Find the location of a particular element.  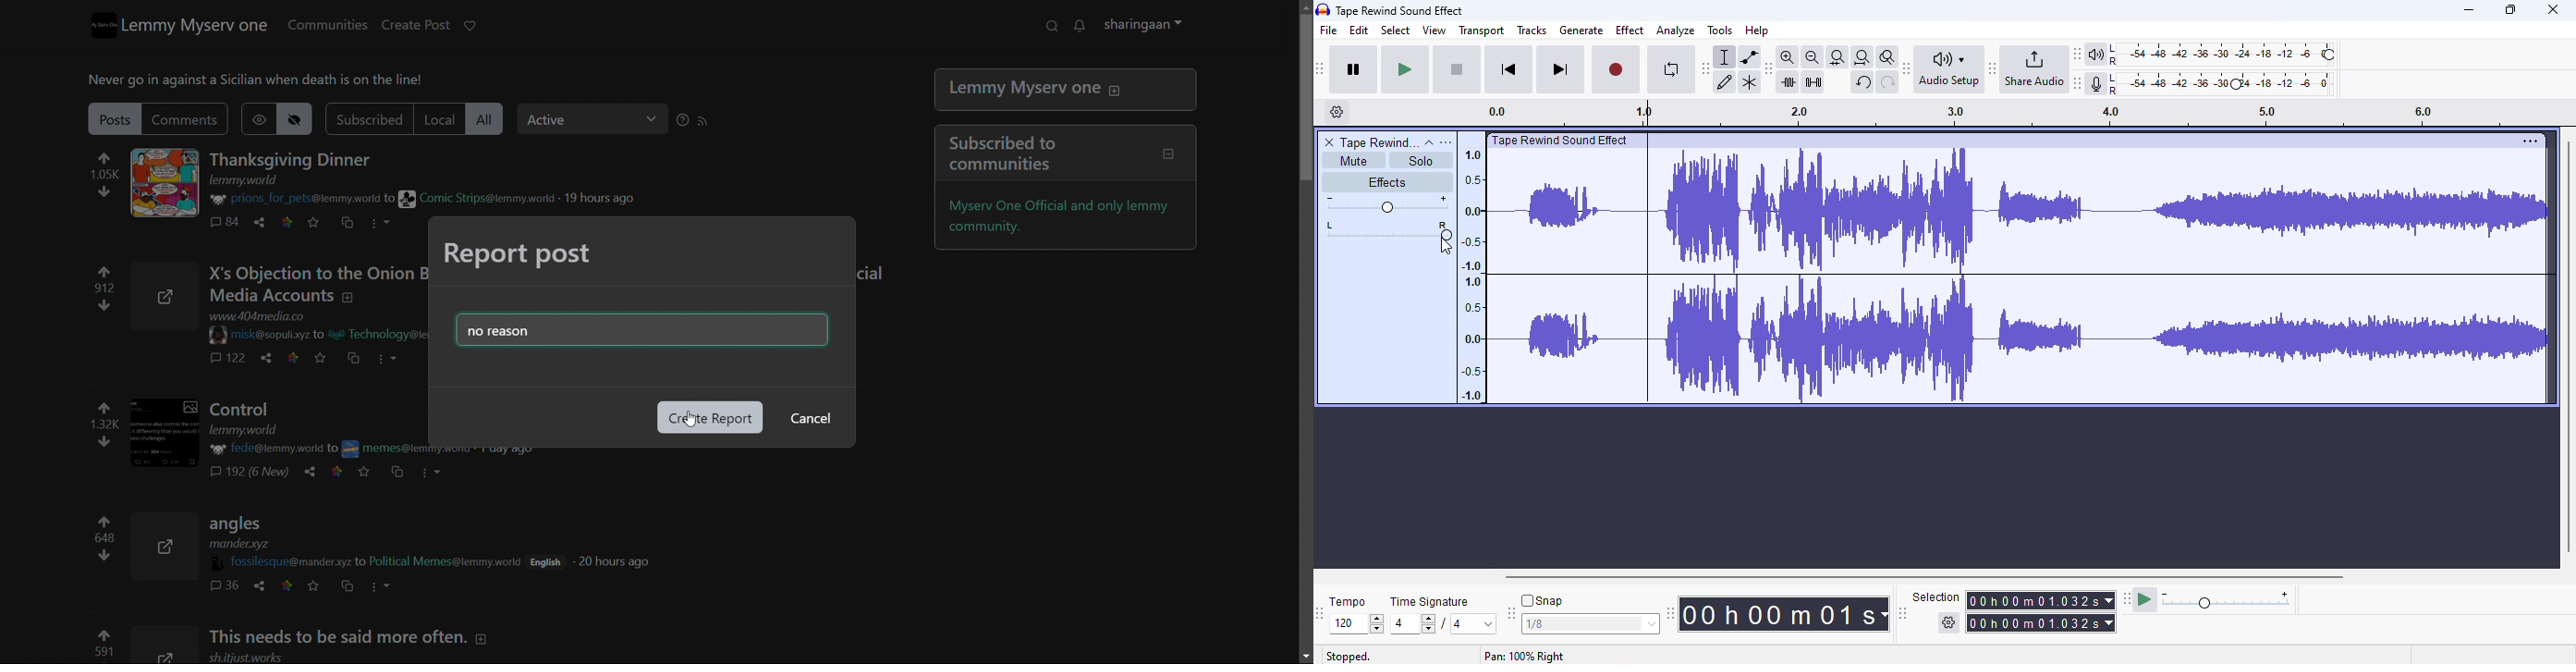

stopped is located at coordinates (1349, 657).